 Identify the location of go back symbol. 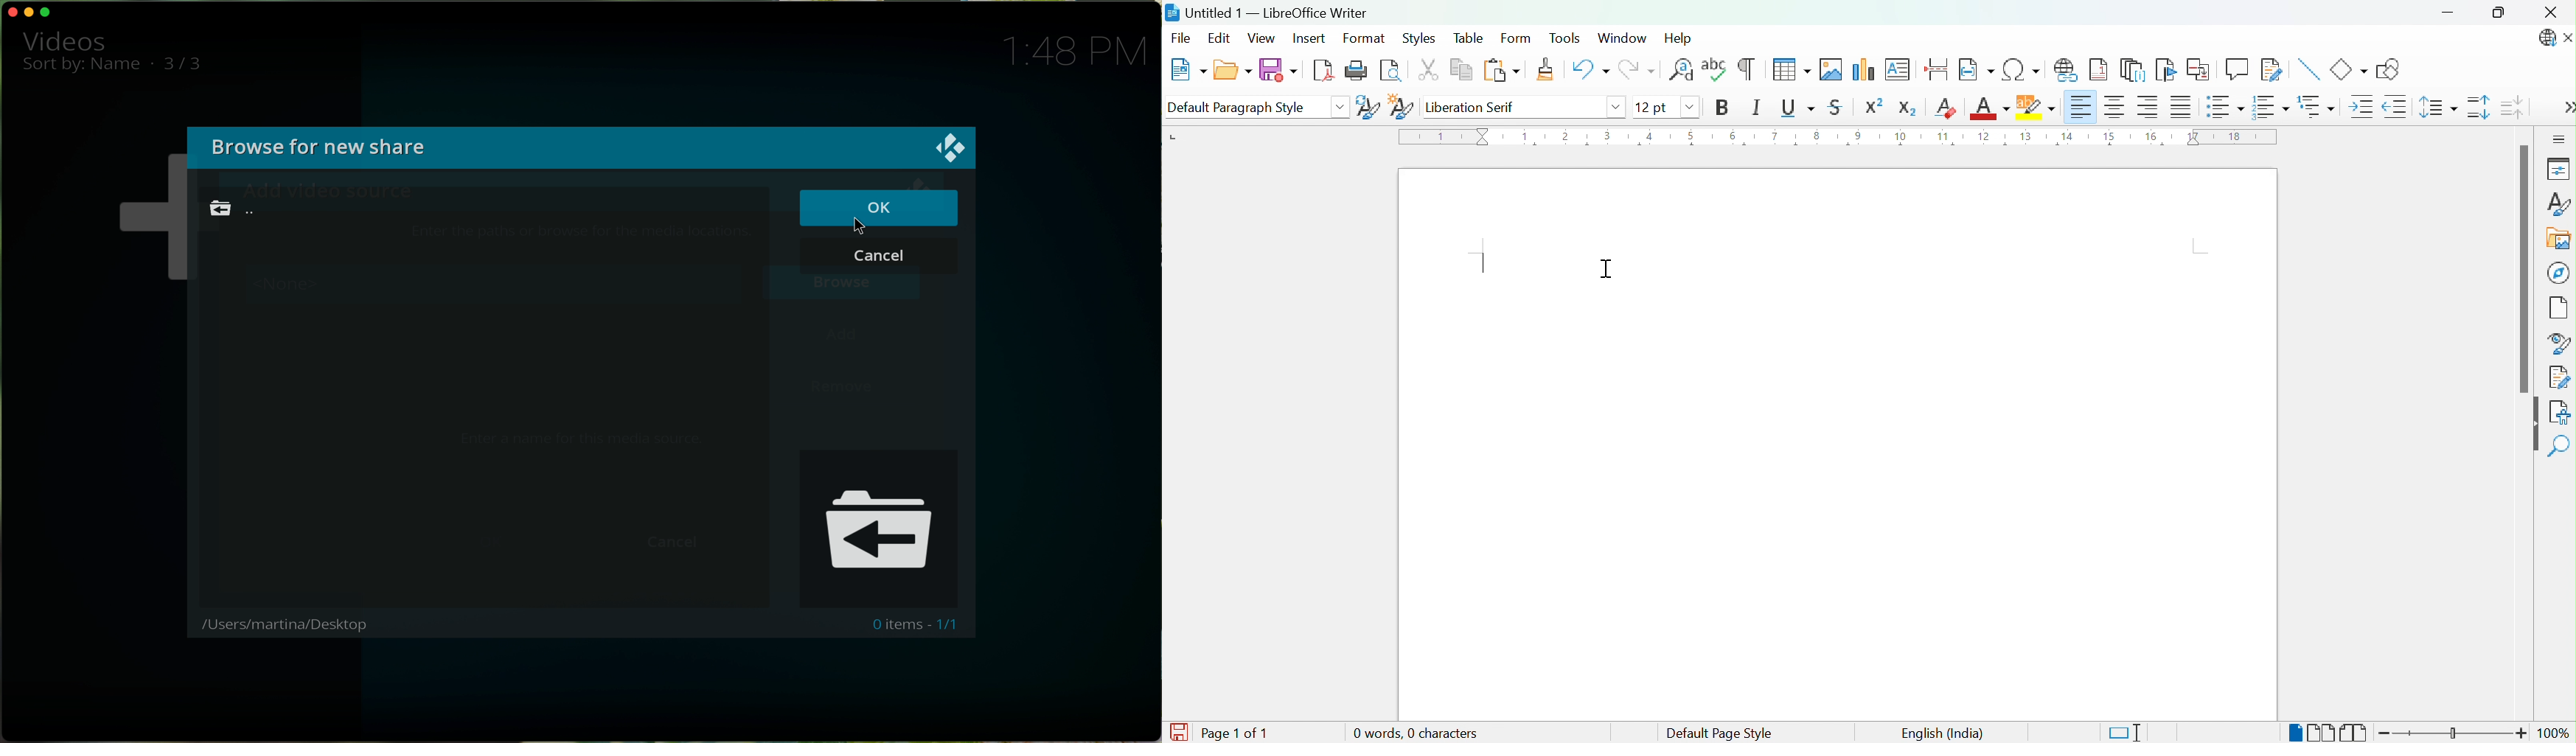
(880, 527).